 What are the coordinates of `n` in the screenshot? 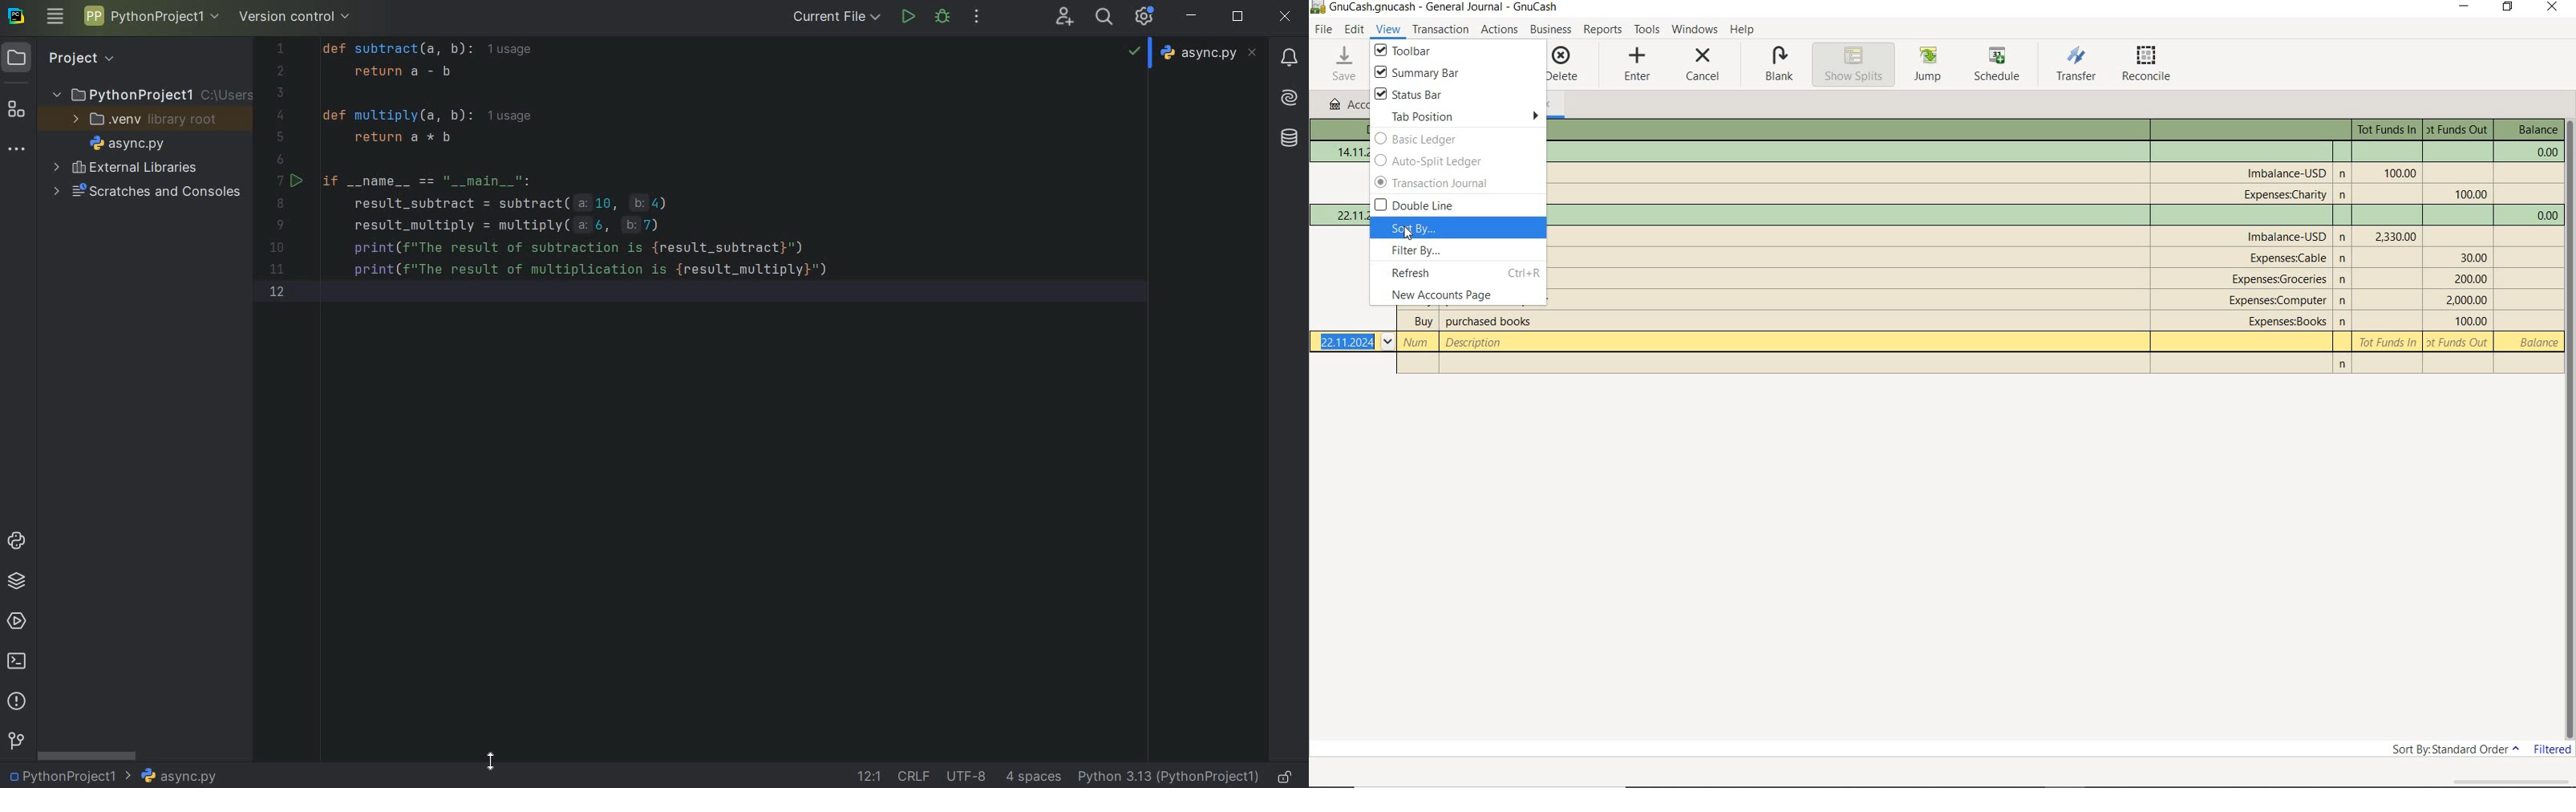 It's located at (2345, 300).